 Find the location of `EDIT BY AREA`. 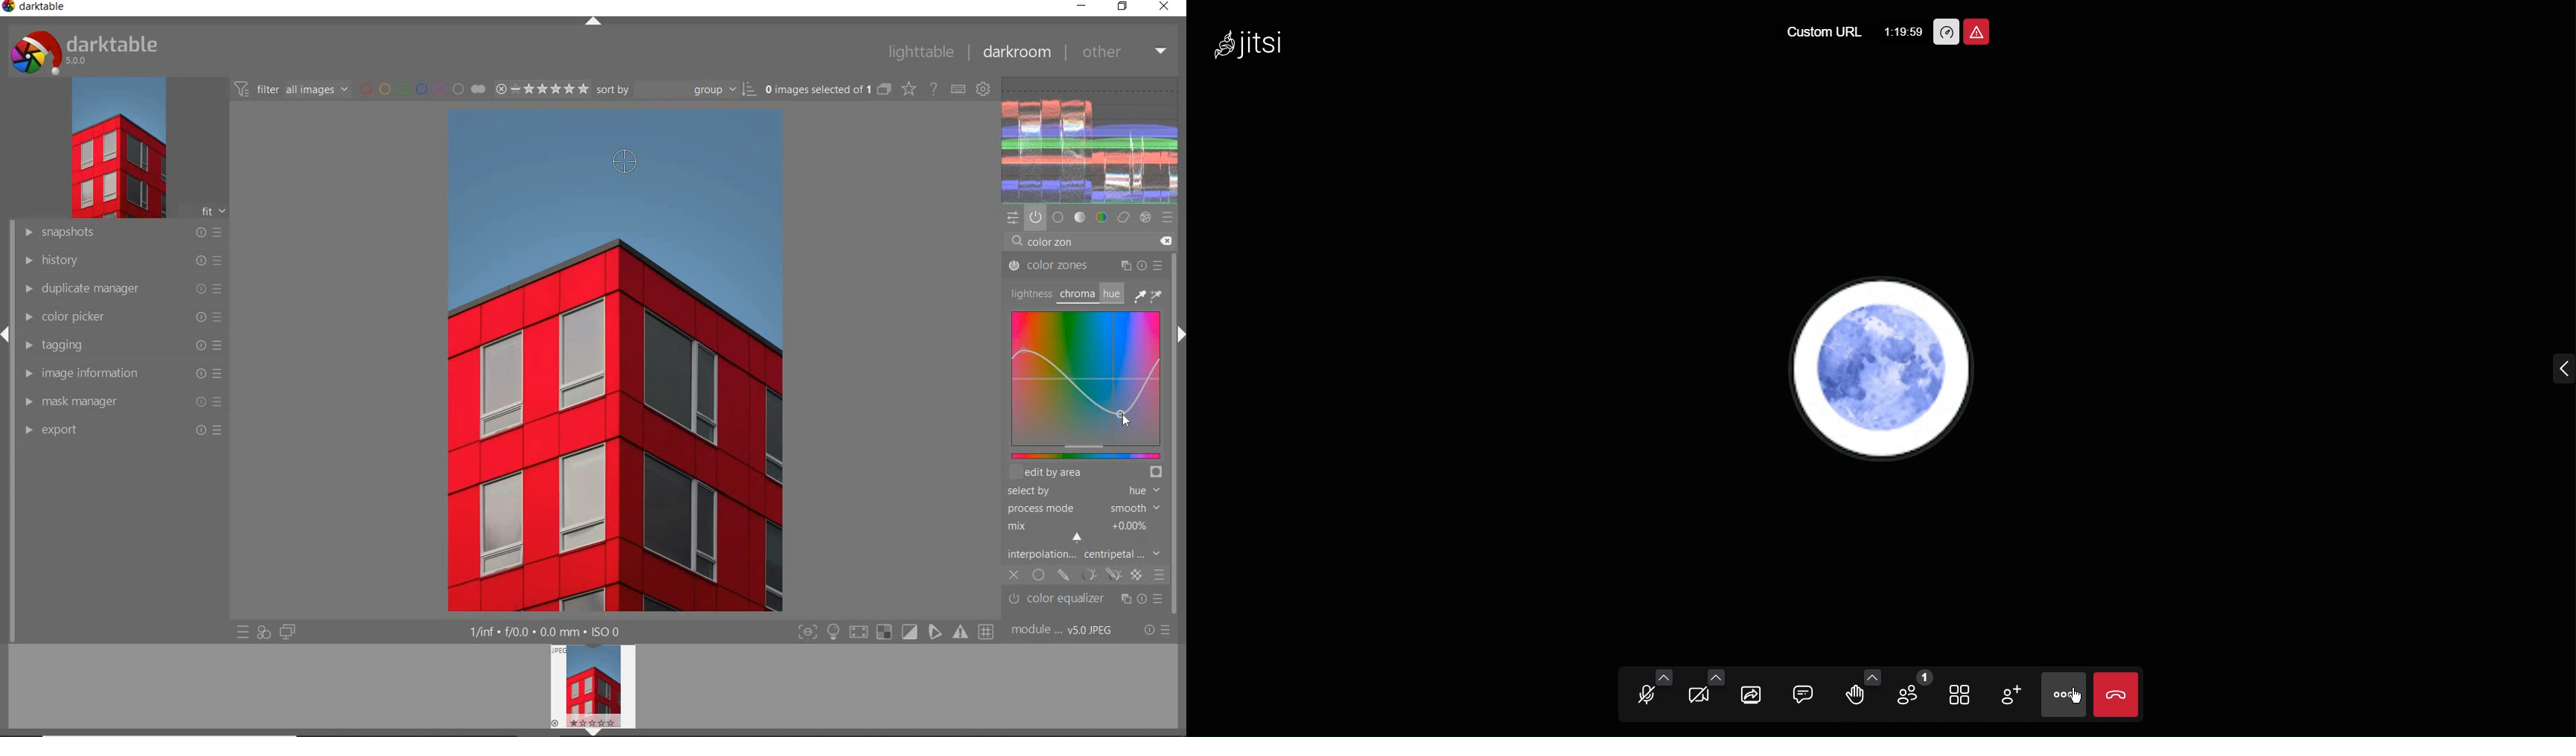

EDIT BY AREA is located at coordinates (1085, 473).